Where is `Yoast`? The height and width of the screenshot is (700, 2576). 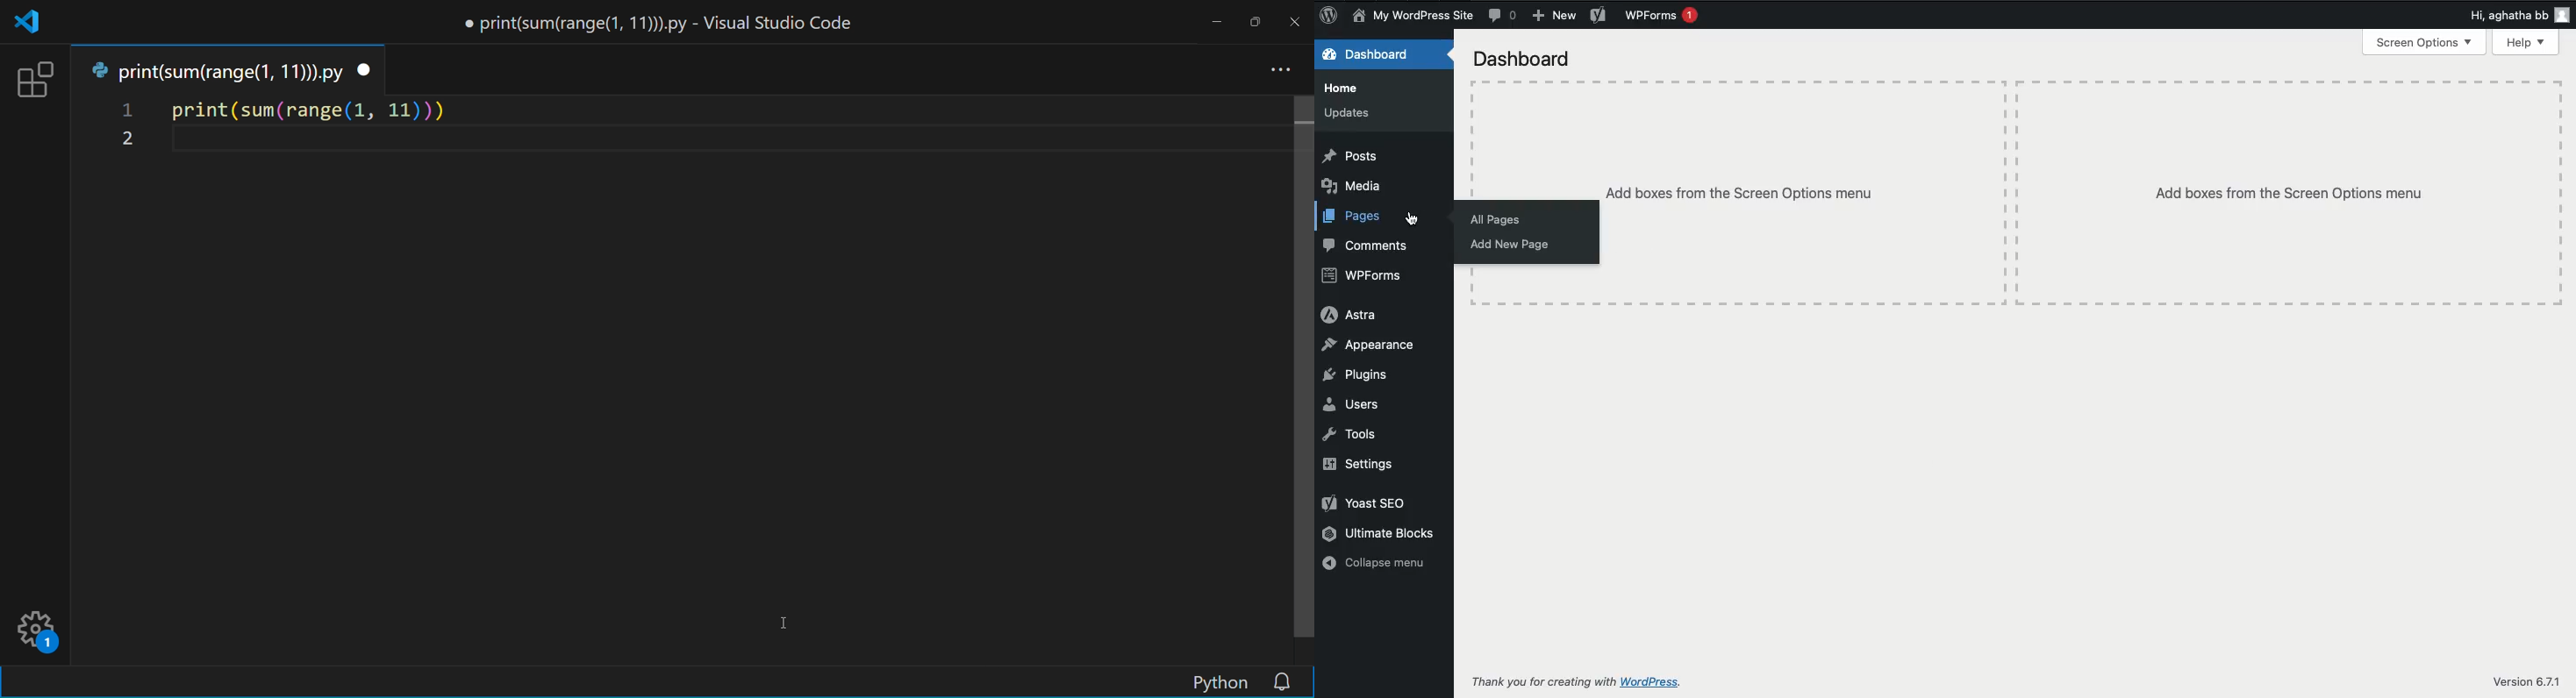
Yoast is located at coordinates (1597, 16).